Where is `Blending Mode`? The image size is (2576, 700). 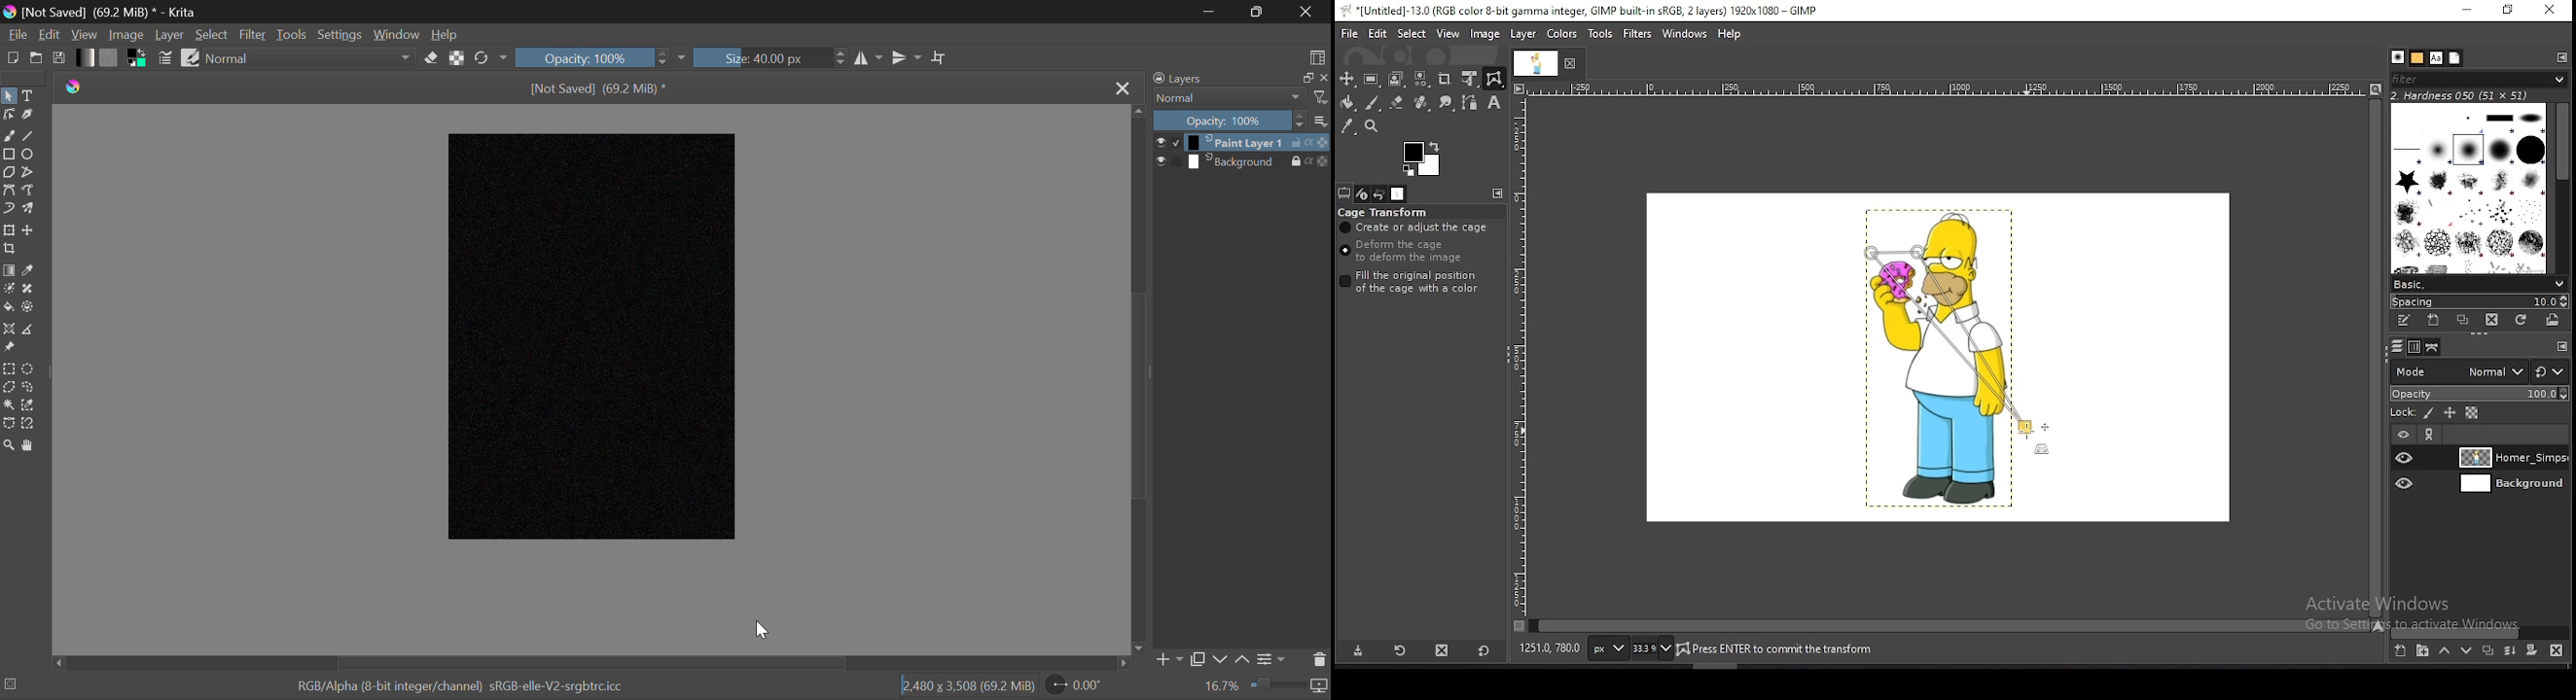
Blending Mode is located at coordinates (310, 60).